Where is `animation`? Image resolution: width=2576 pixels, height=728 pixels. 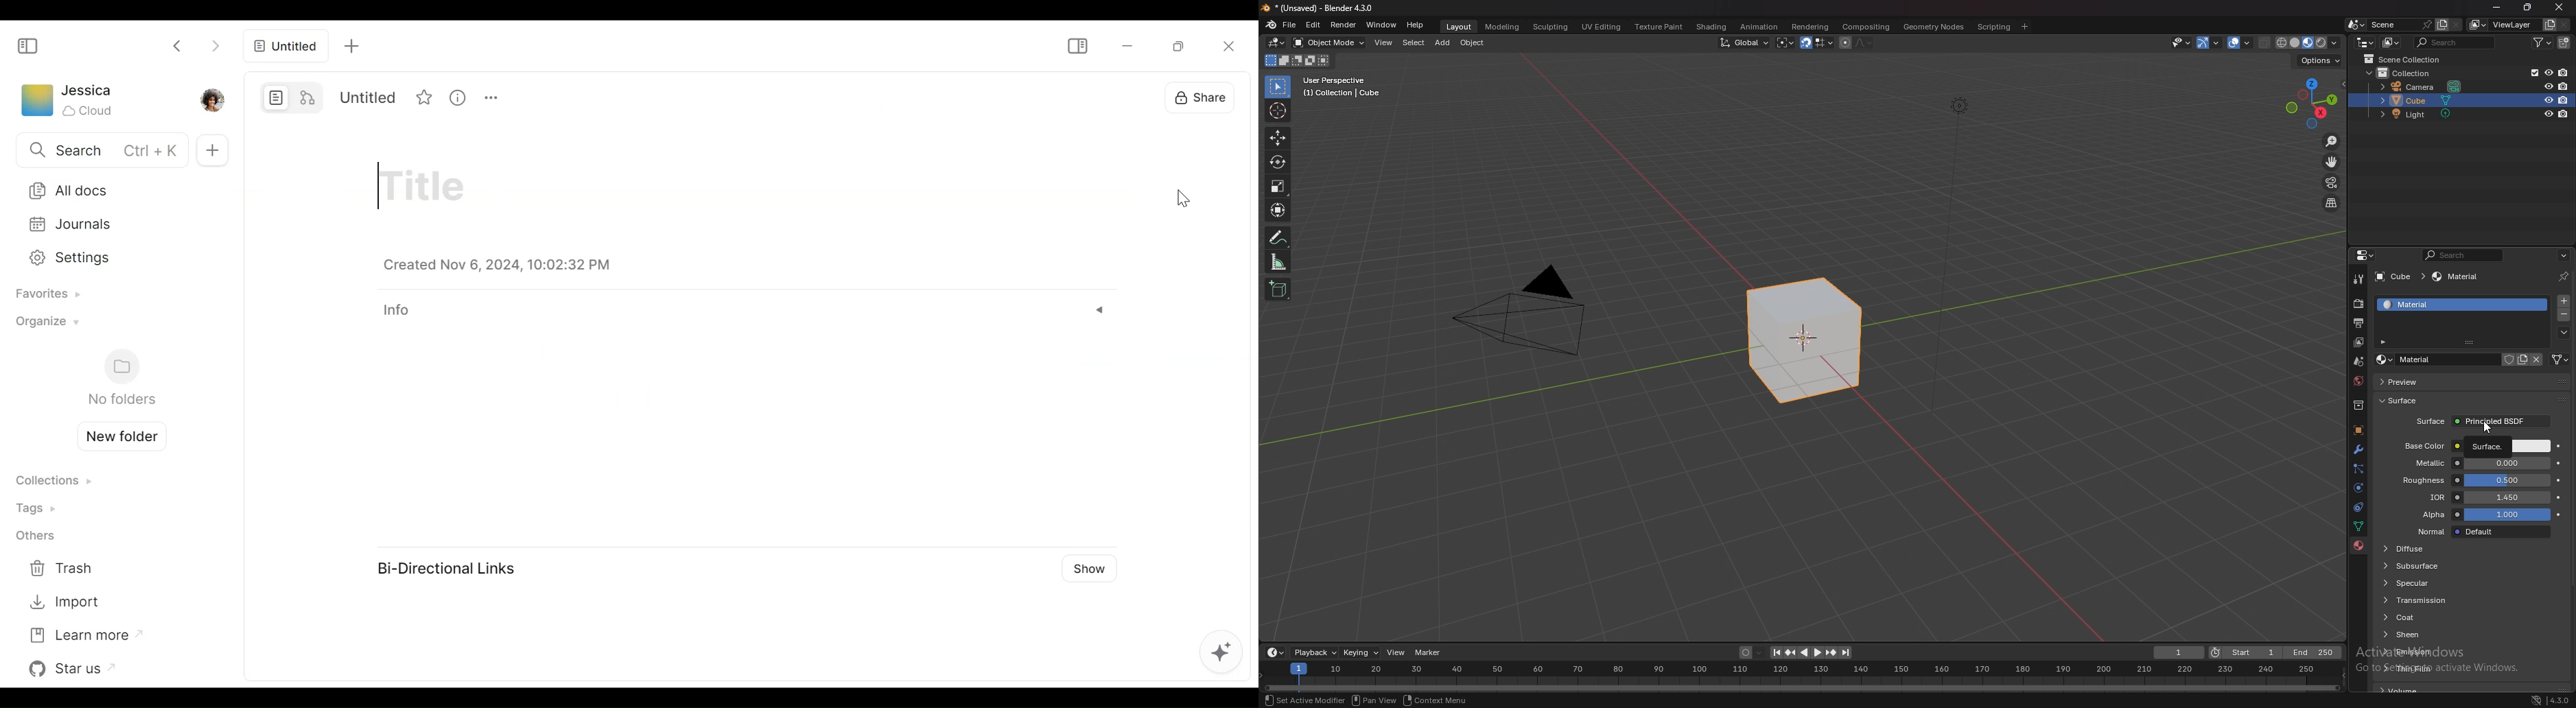 animation is located at coordinates (1758, 27).